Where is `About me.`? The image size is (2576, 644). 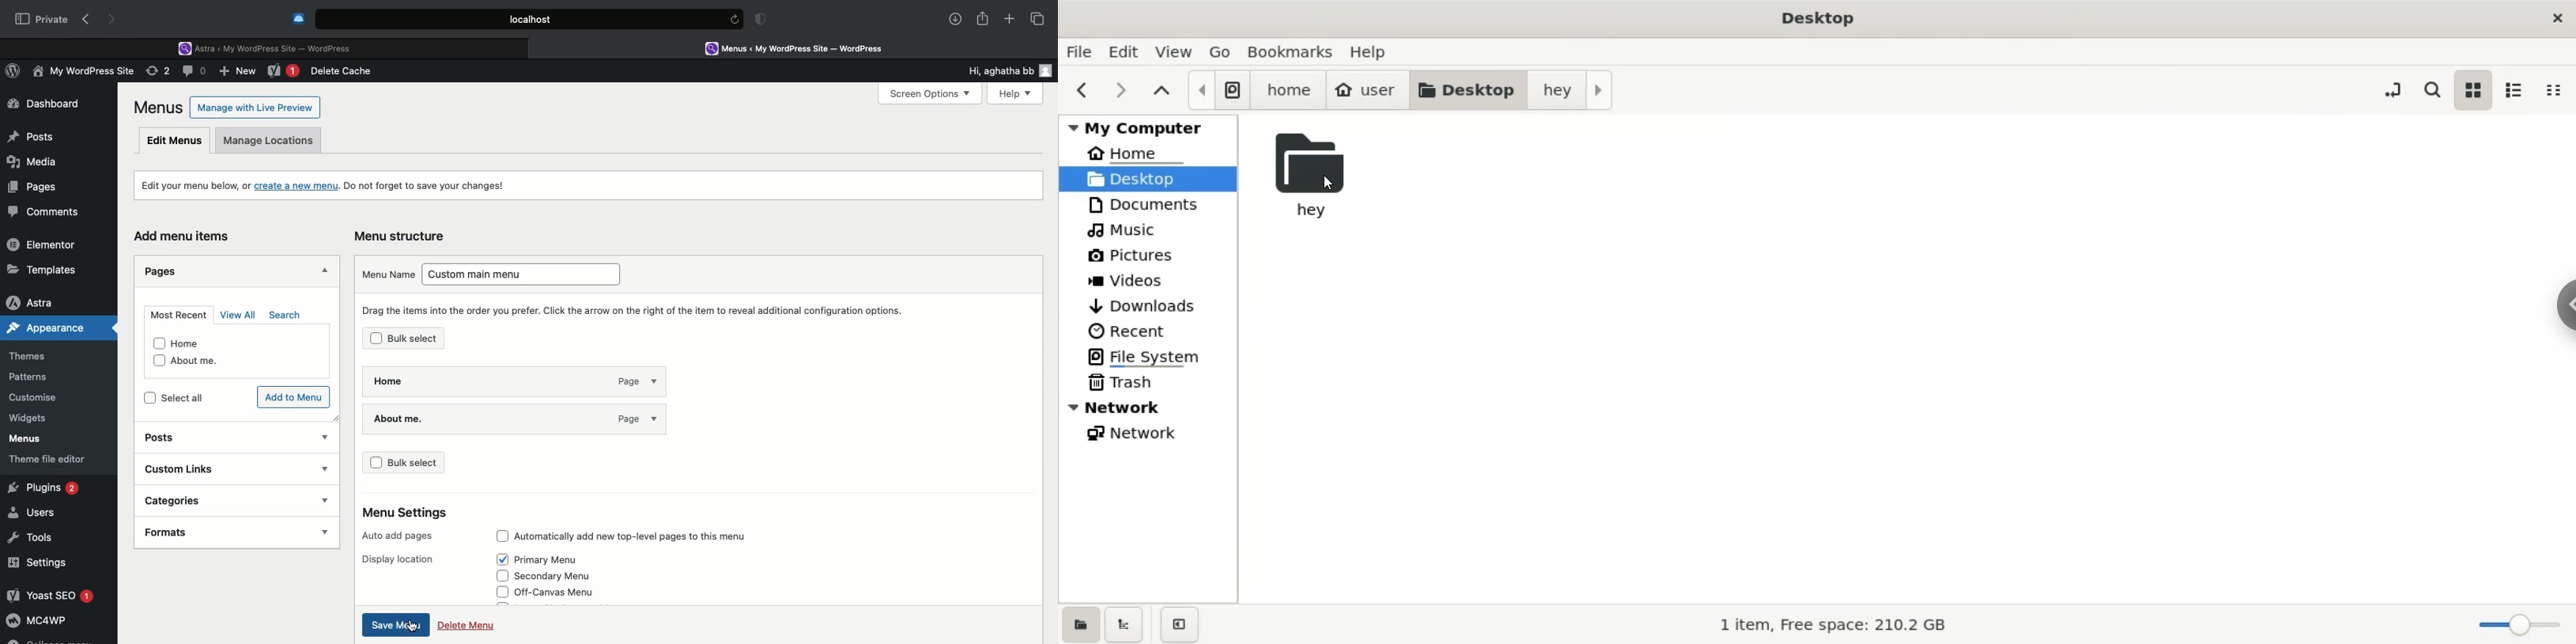
About me. is located at coordinates (474, 418).